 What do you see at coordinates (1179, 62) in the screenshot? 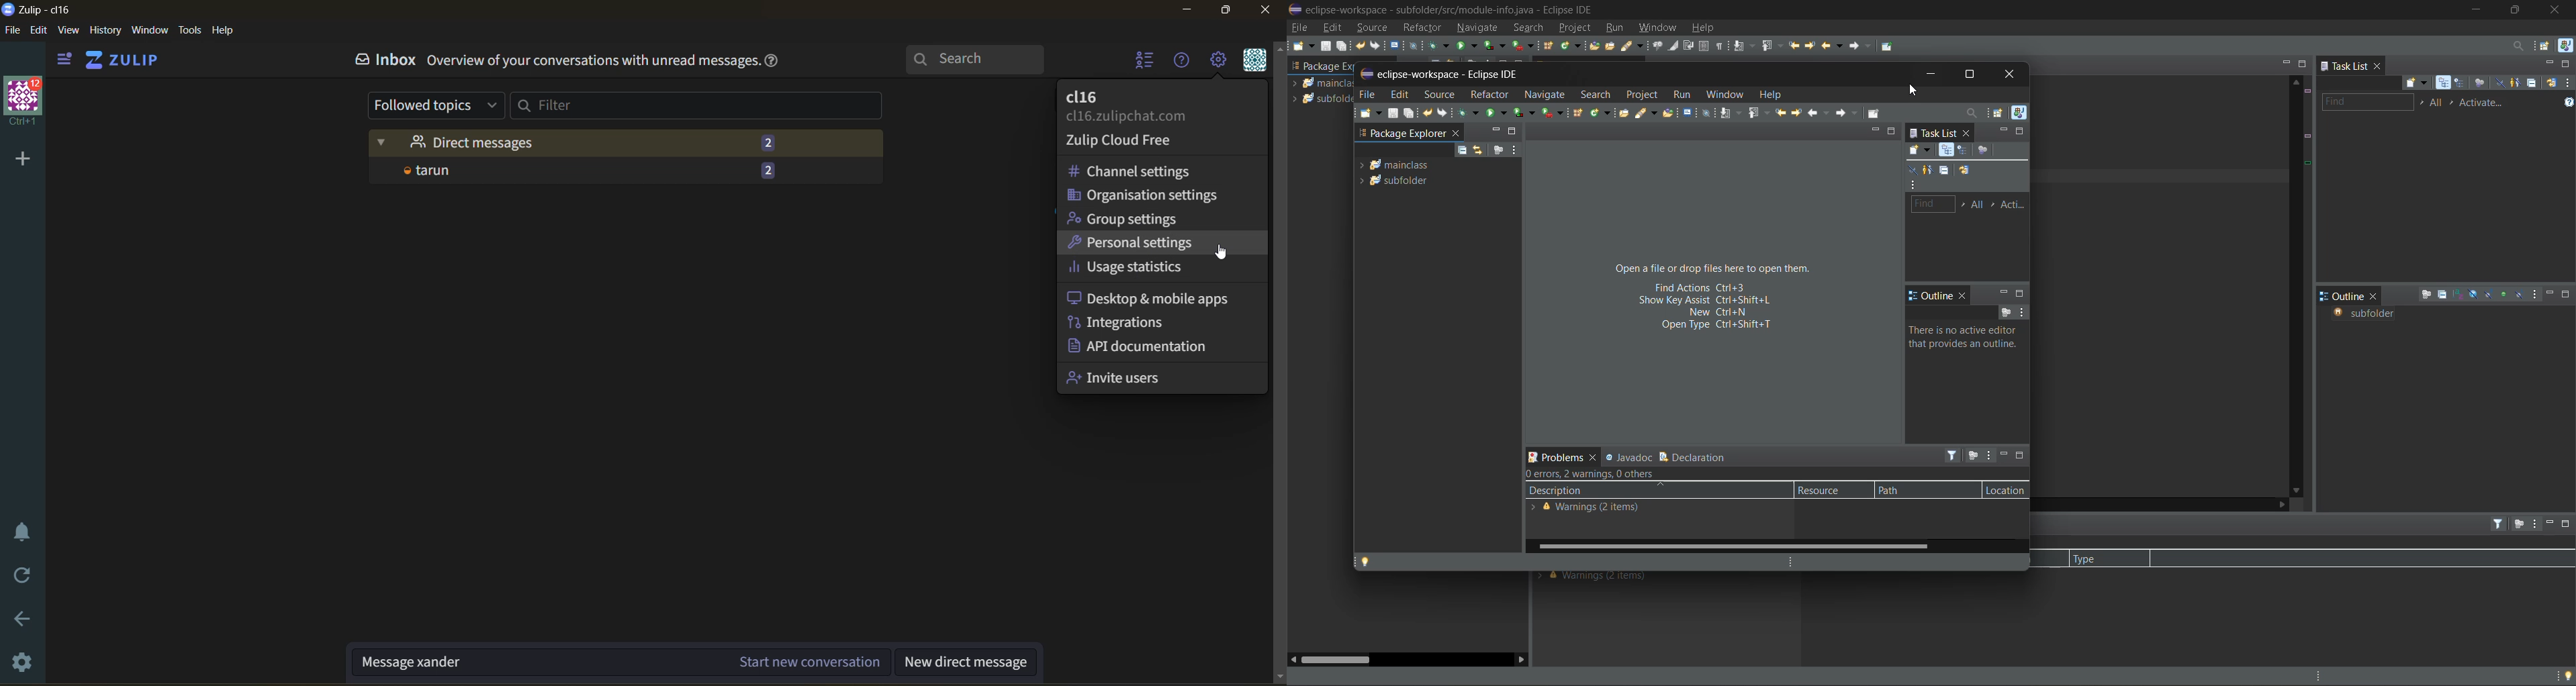
I see `help menu` at bounding box center [1179, 62].